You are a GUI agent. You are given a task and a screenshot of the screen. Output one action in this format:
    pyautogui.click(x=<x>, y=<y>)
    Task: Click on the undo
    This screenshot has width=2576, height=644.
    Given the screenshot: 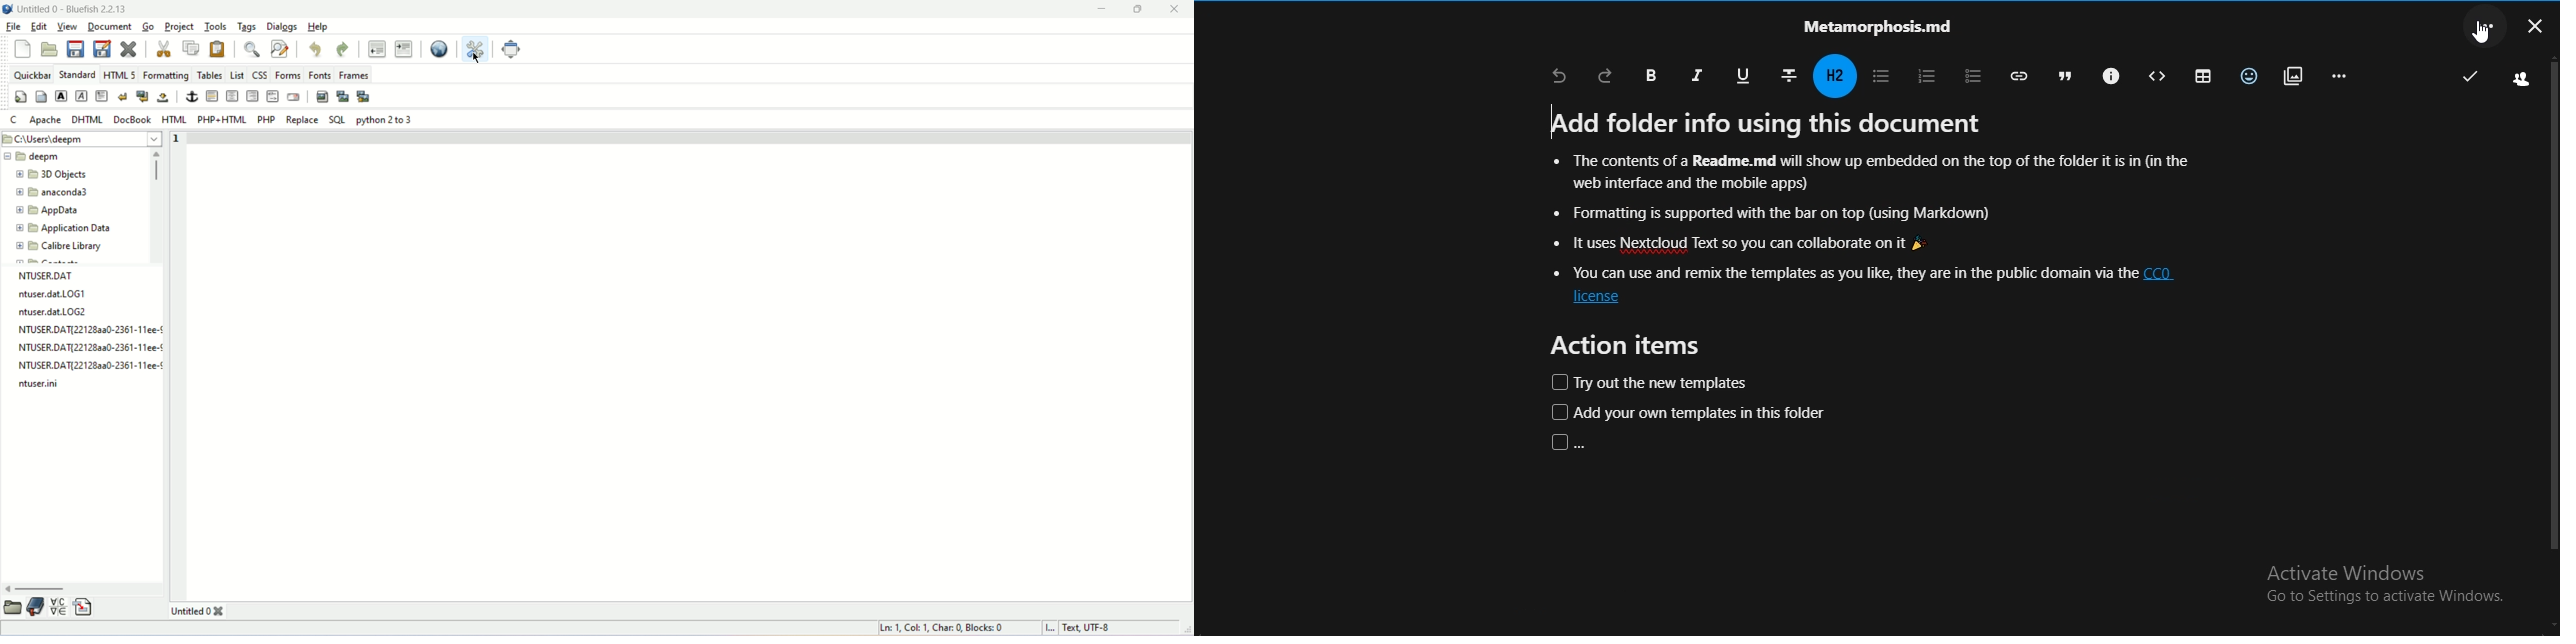 What is the action you would take?
    pyautogui.click(x=1561, y=76)
    